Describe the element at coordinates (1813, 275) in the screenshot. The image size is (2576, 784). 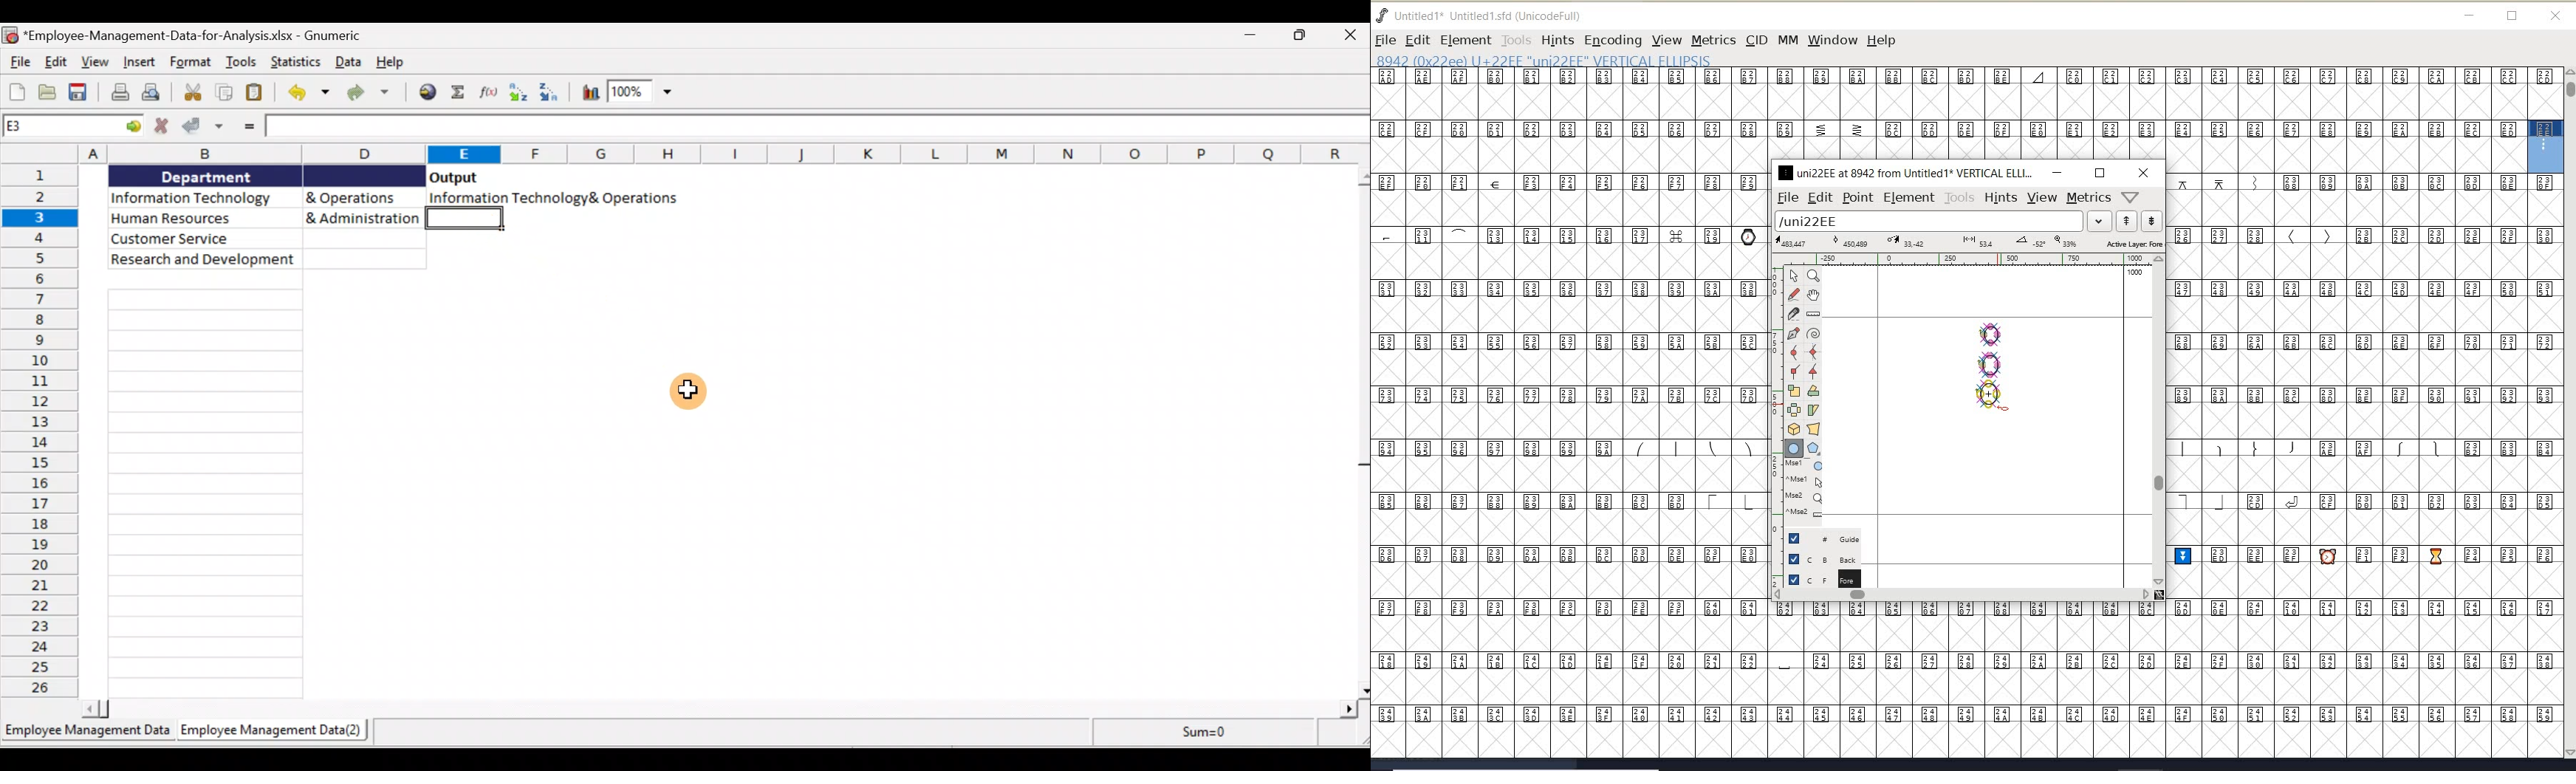
I see `magnify` at that location.